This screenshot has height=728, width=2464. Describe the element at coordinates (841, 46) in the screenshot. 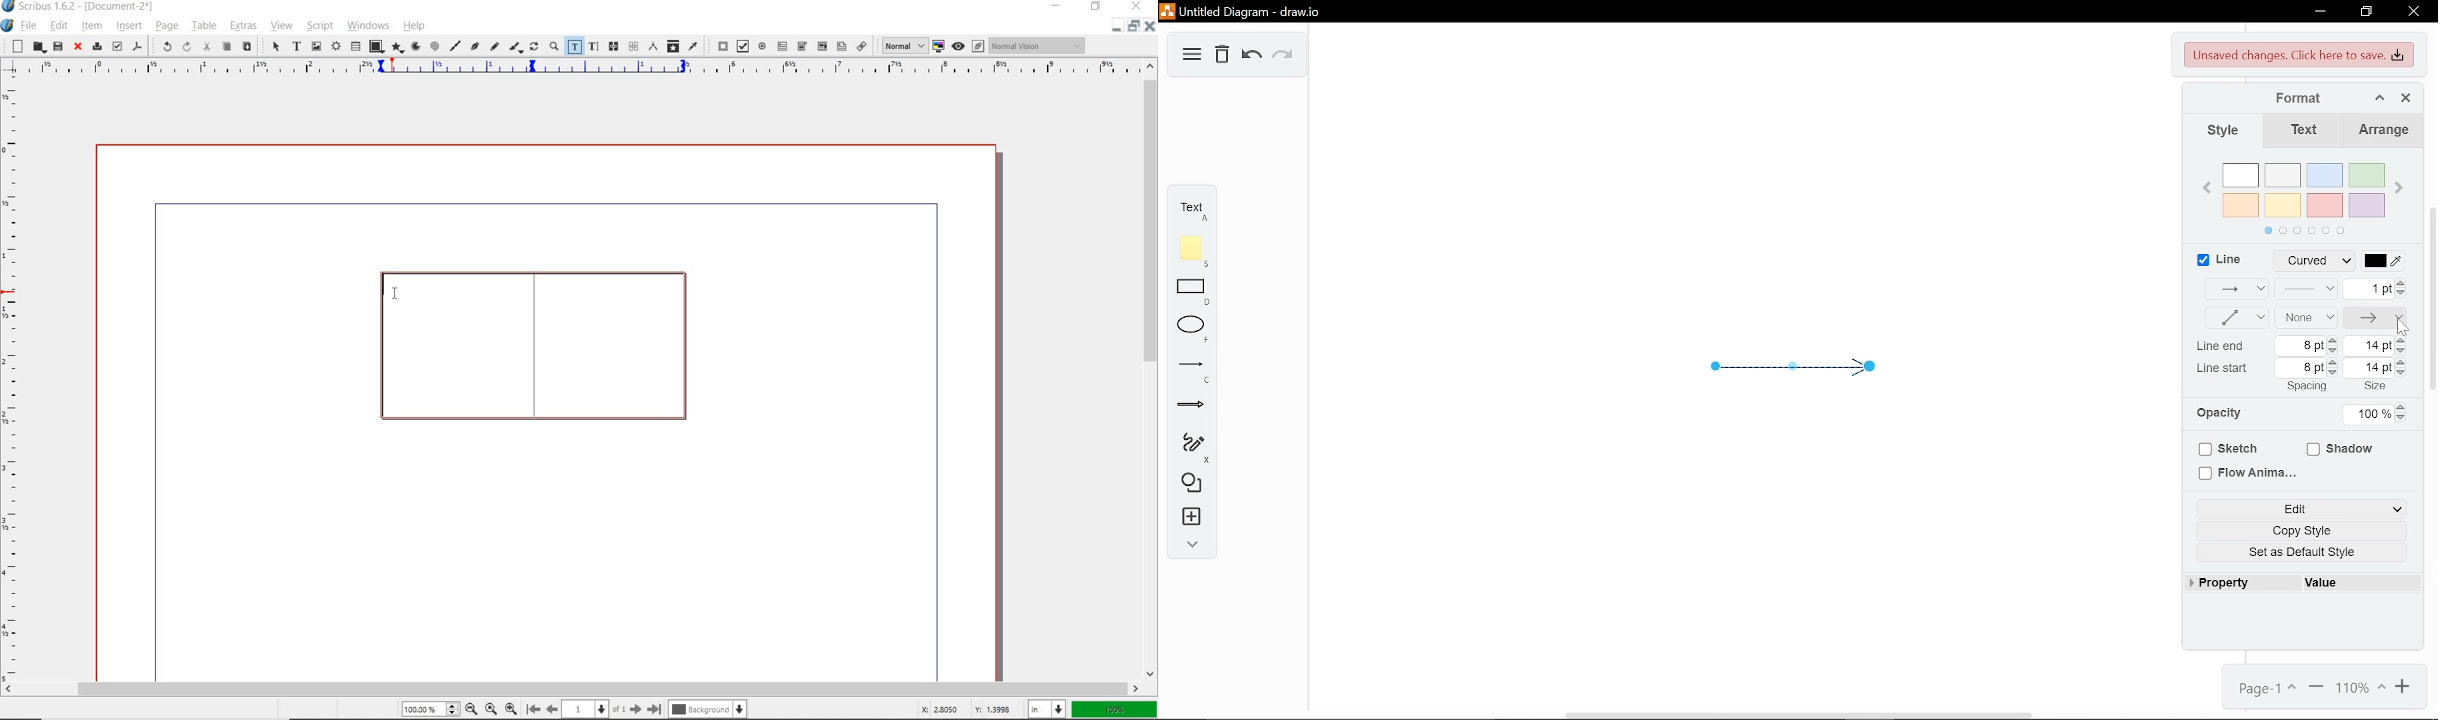

I see `pdf list box` at that location.